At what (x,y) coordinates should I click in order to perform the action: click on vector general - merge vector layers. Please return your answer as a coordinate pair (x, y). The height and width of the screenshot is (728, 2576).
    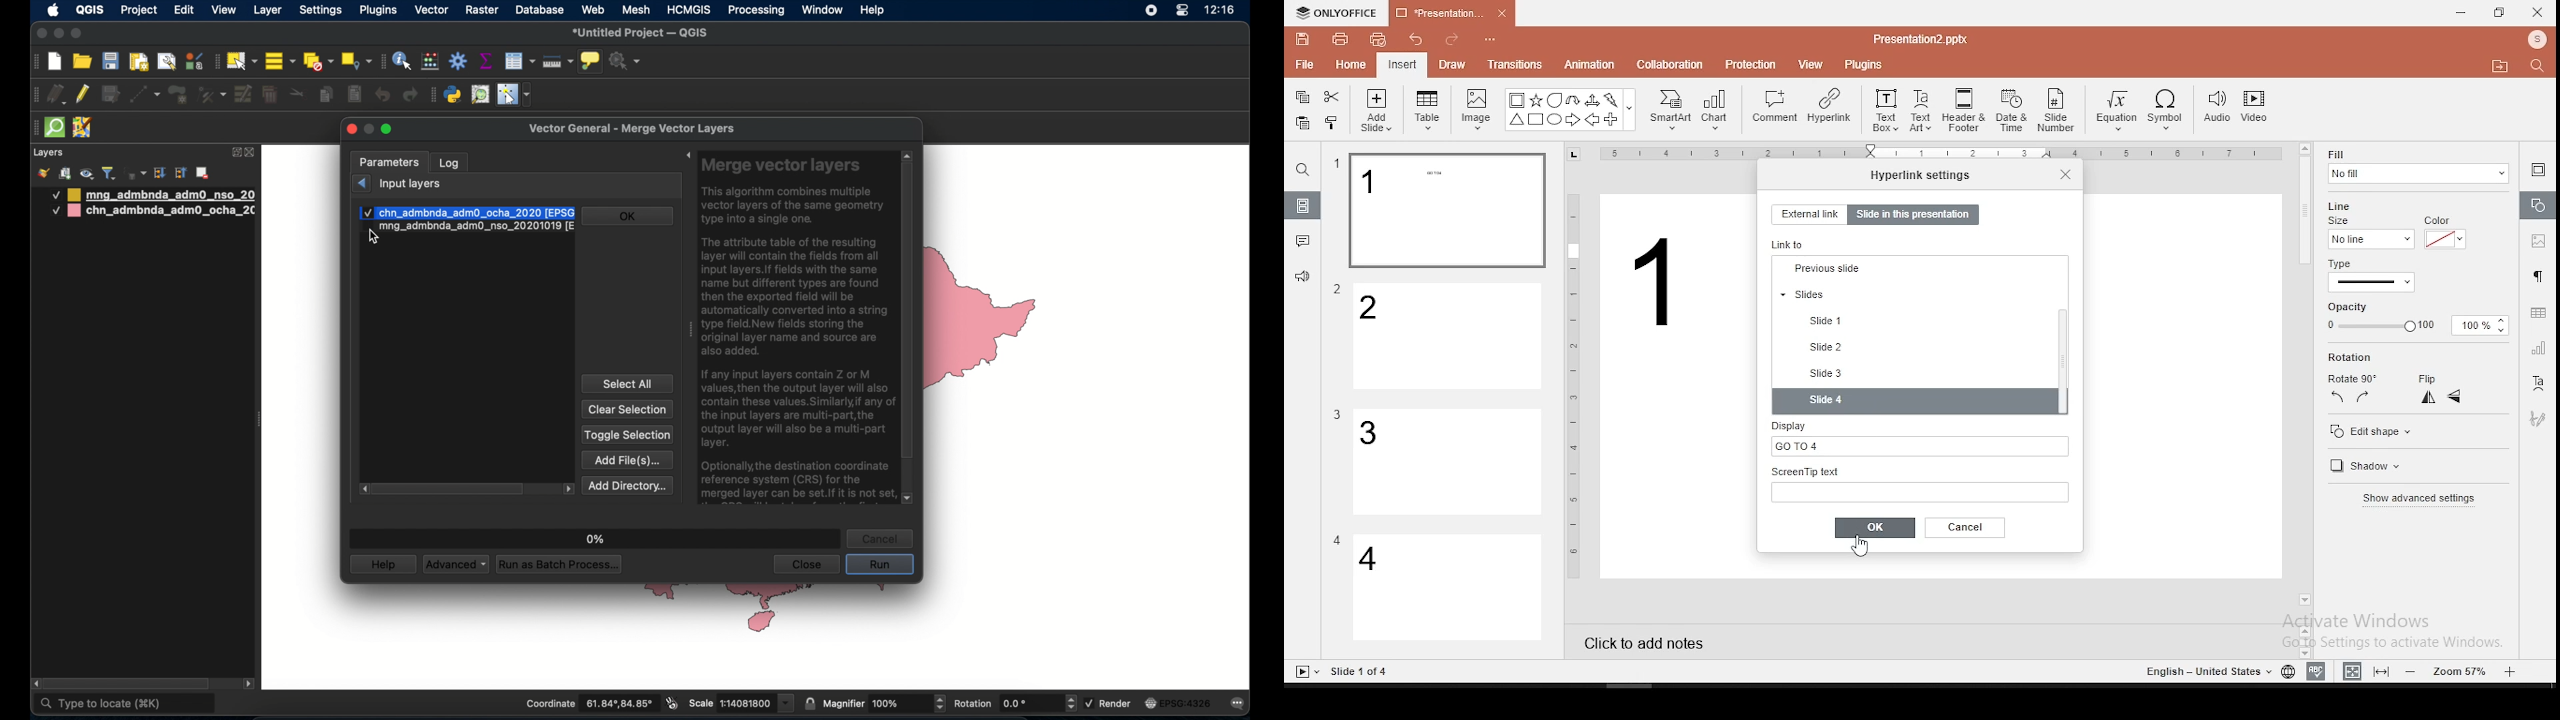
    Looking at the image, I should click on (636, 129).